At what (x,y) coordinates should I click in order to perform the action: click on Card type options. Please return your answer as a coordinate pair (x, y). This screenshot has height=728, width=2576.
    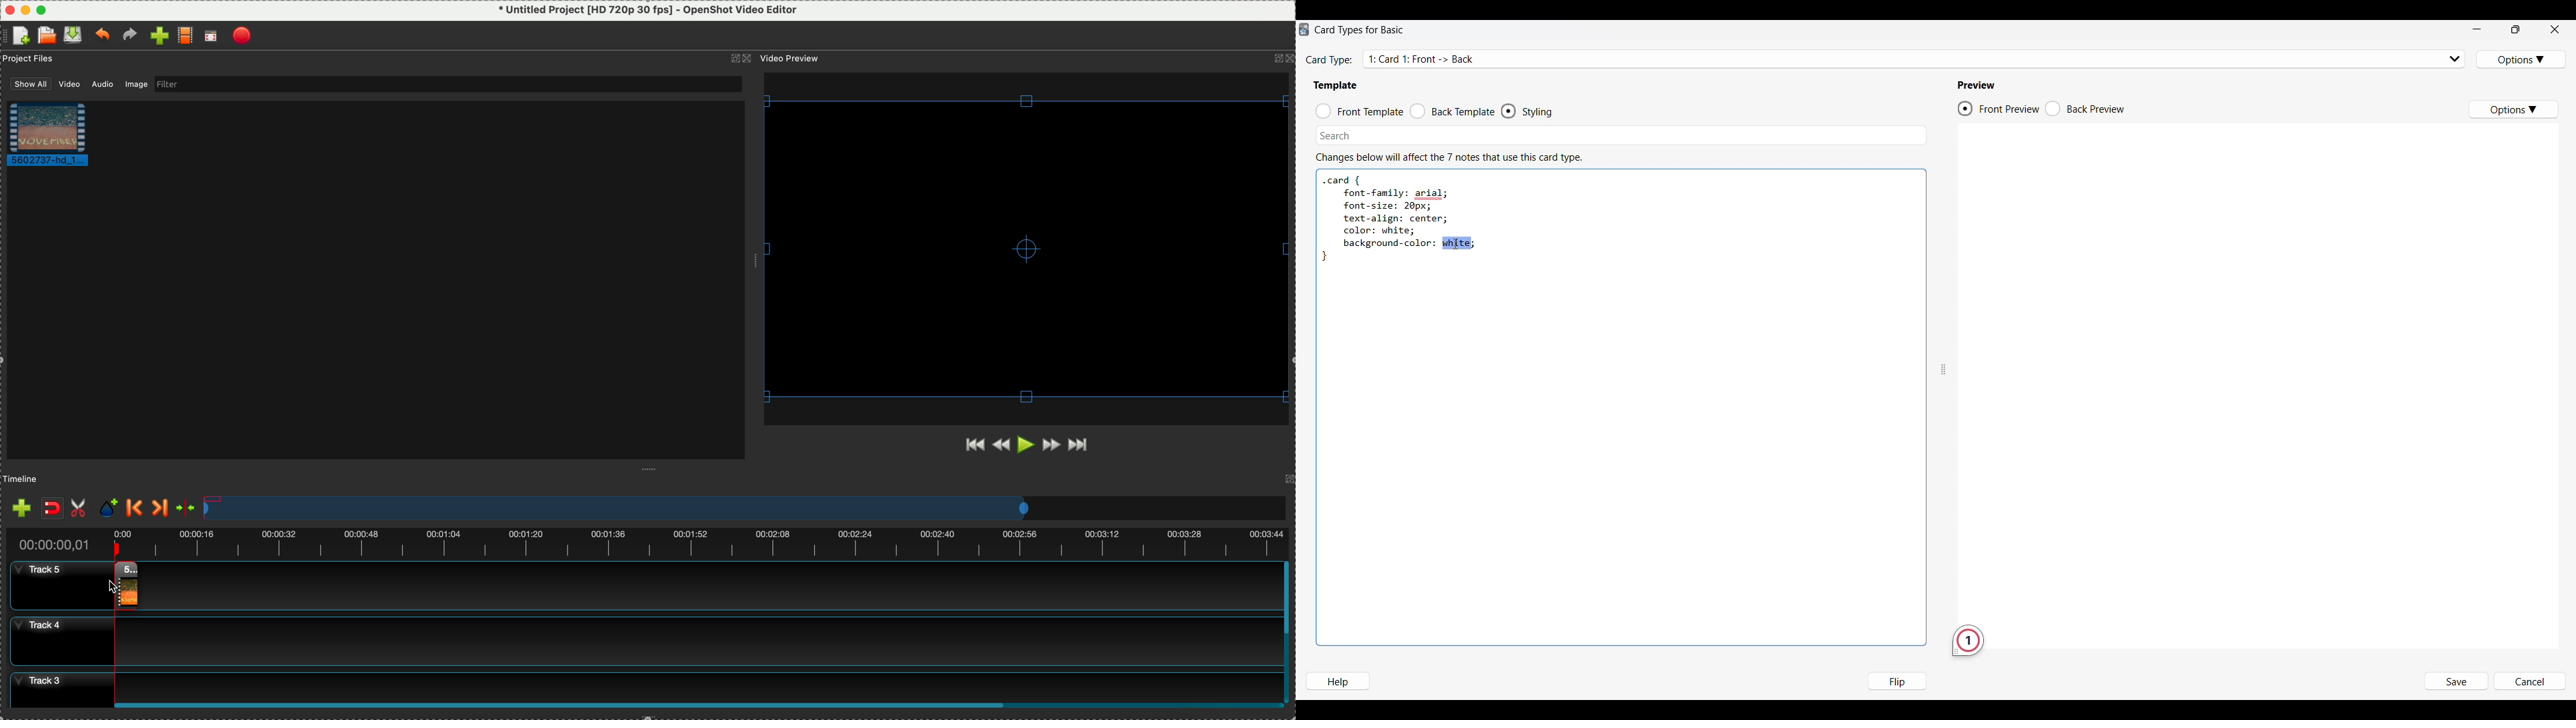
    Looking at the image, I should click on (2522, 59).